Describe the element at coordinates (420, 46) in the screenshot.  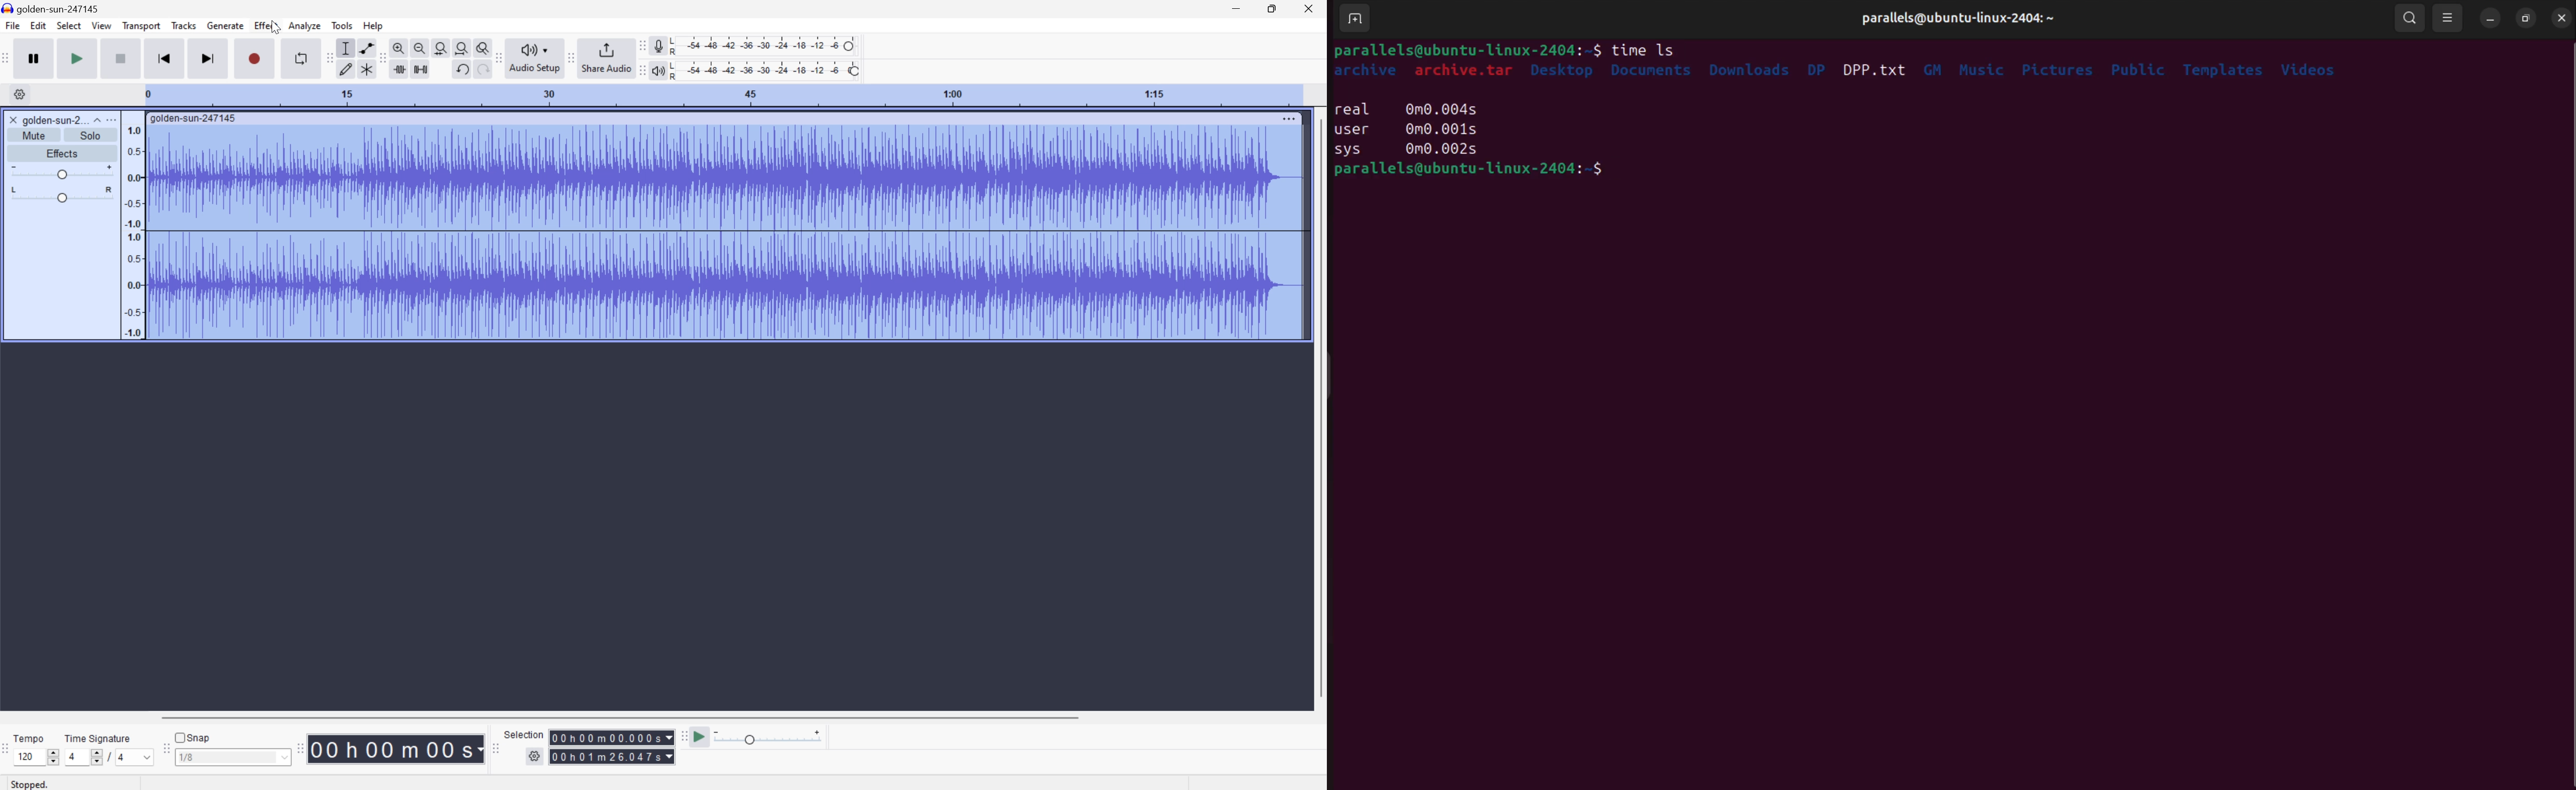
I see `Zoom out` at that location.